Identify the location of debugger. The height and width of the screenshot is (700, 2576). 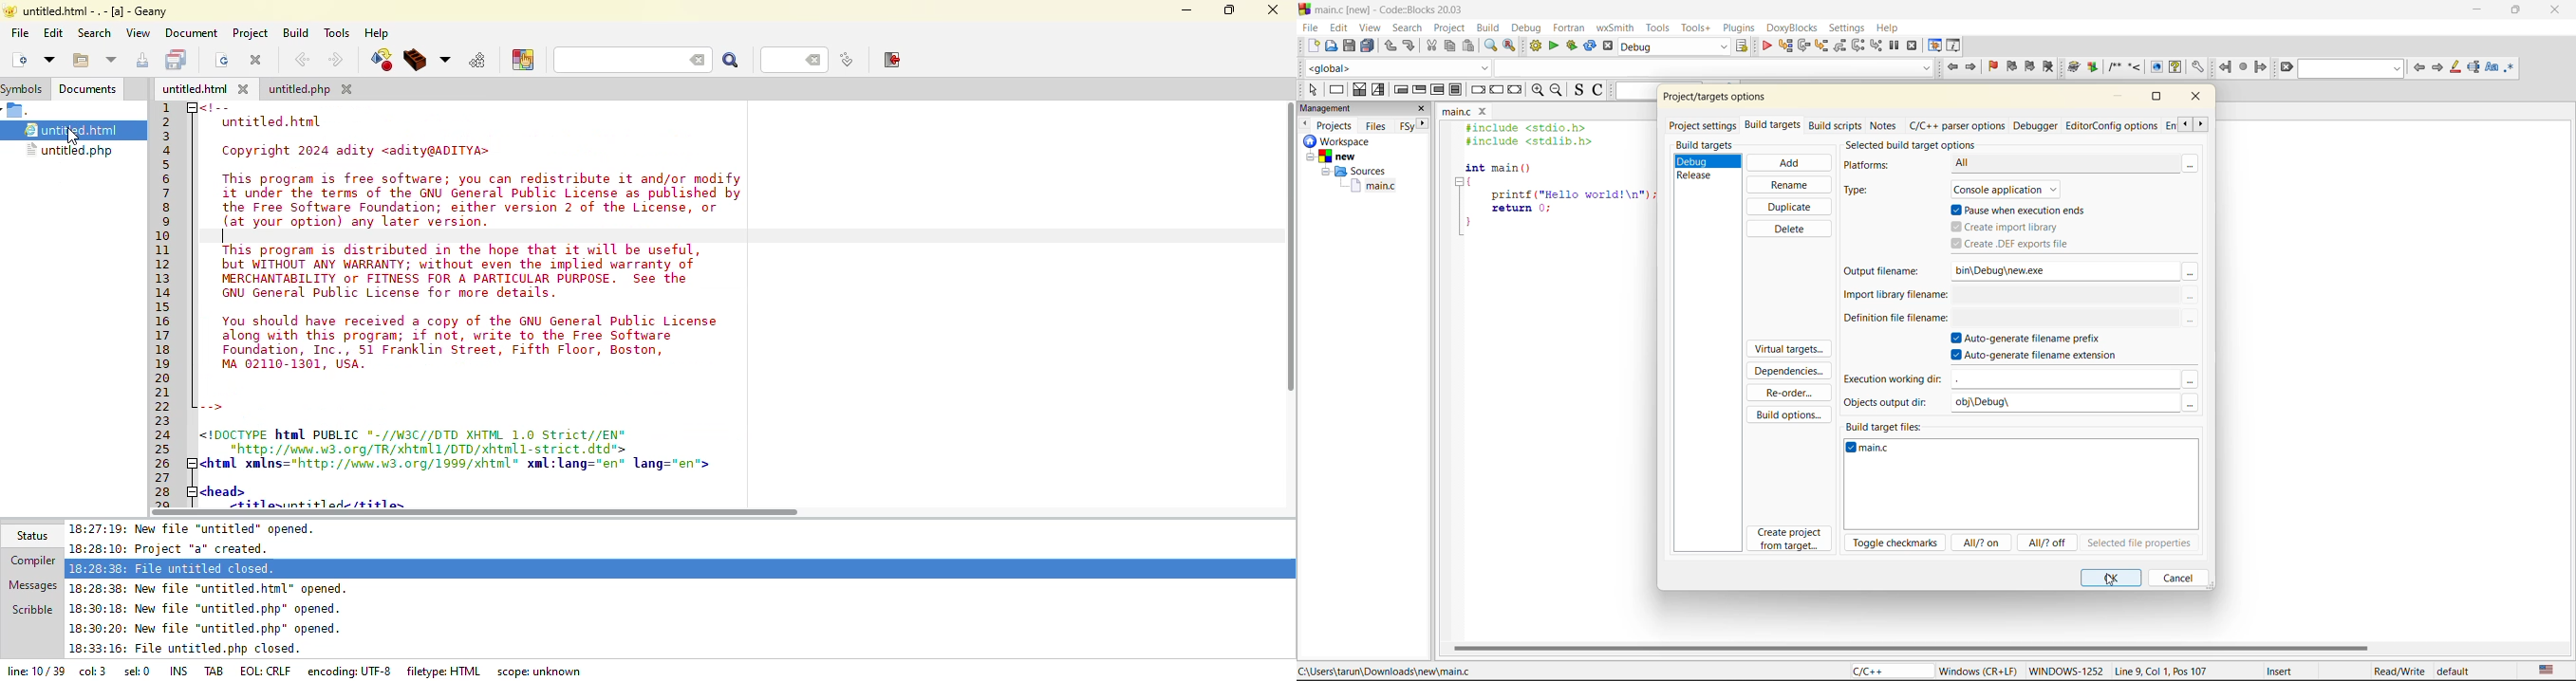
(2037, 125).